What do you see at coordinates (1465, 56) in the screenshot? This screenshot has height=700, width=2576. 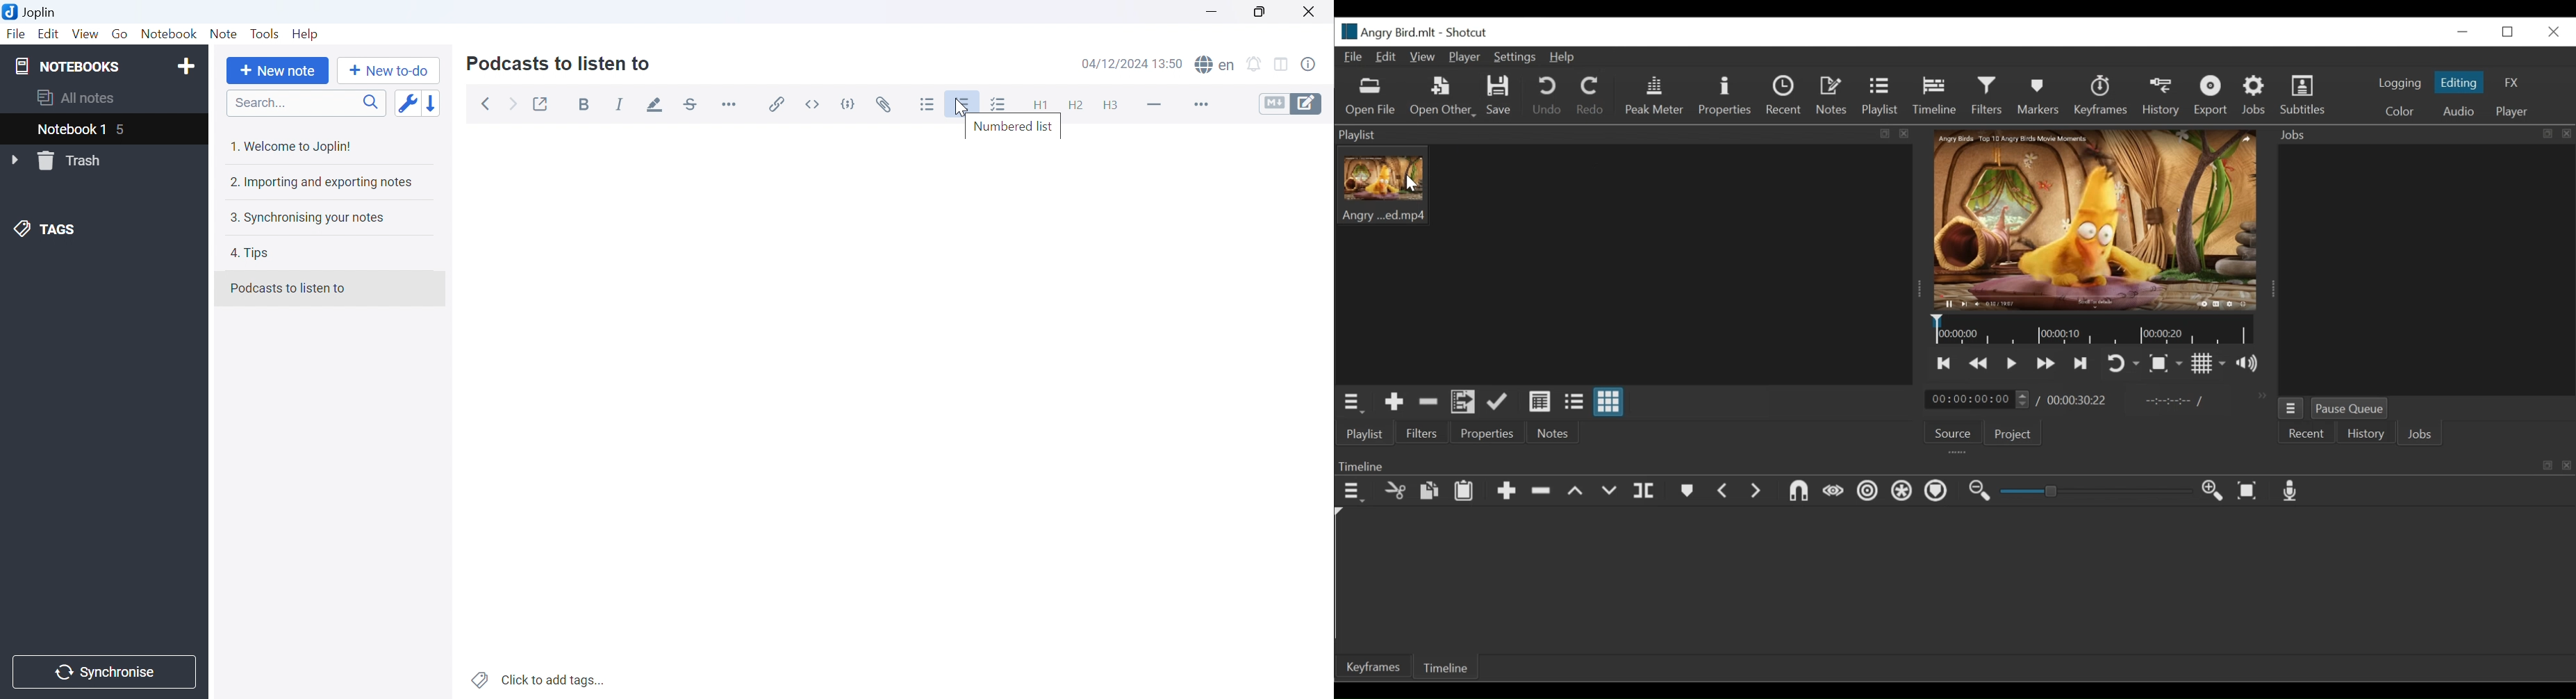 I see `Player` at bounding box center [1465, 56].